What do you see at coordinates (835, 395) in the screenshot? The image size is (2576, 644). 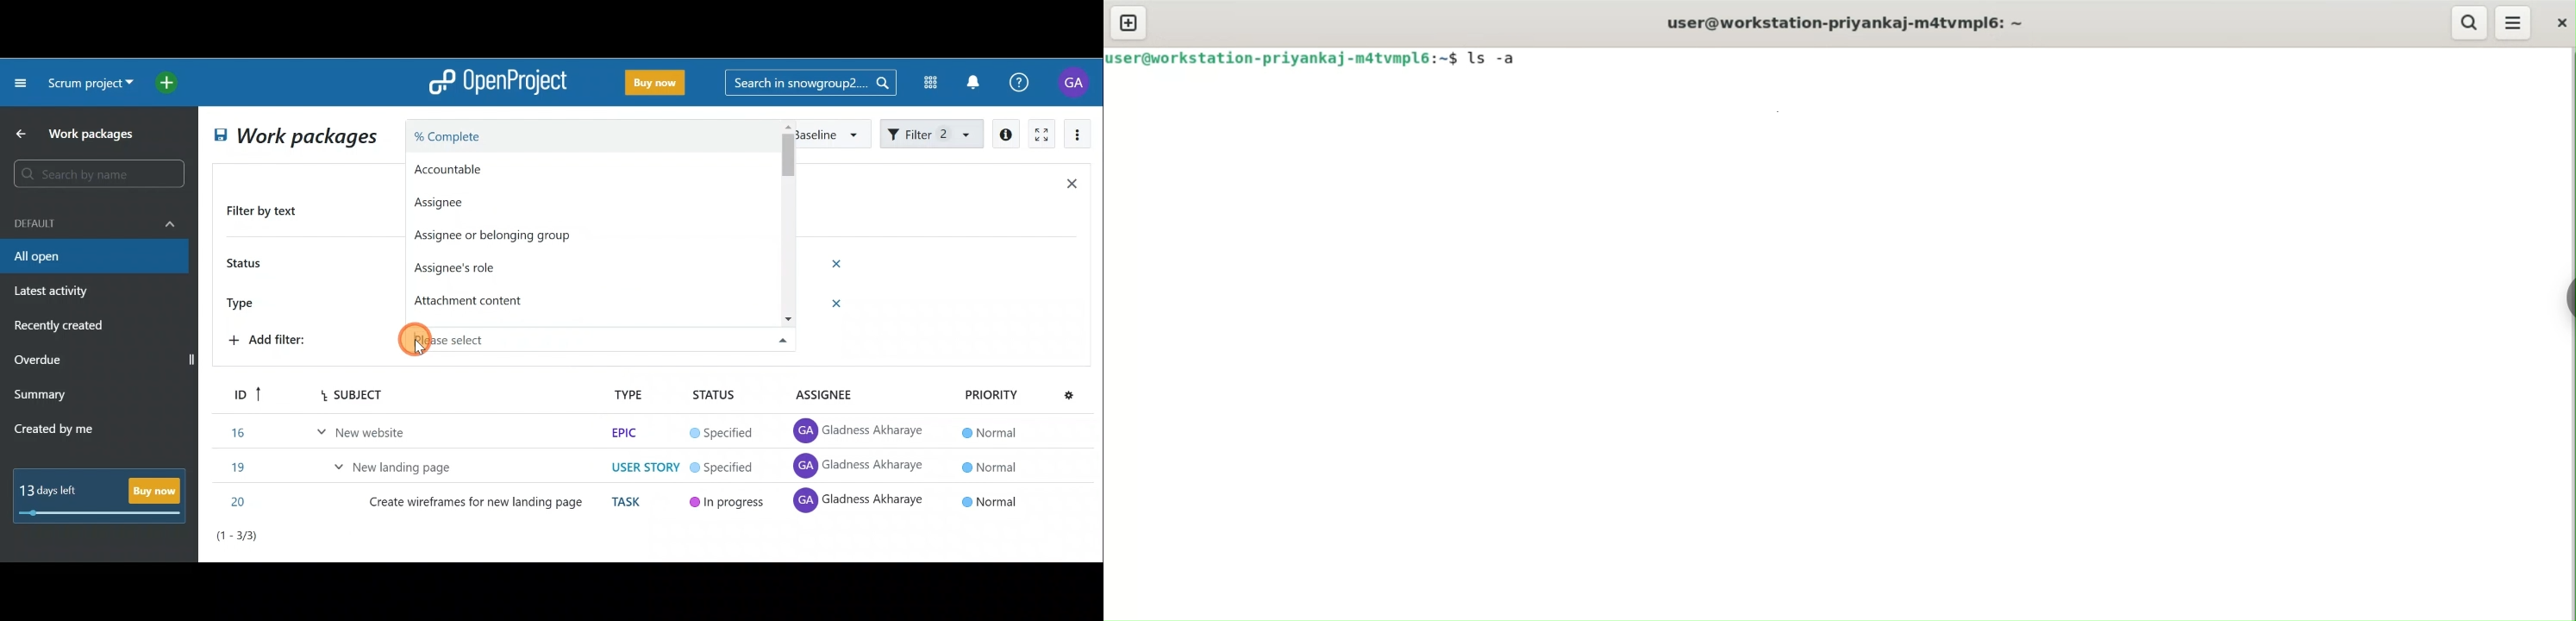 I see `ASSIGNEE` at bounding box center [835, 395].